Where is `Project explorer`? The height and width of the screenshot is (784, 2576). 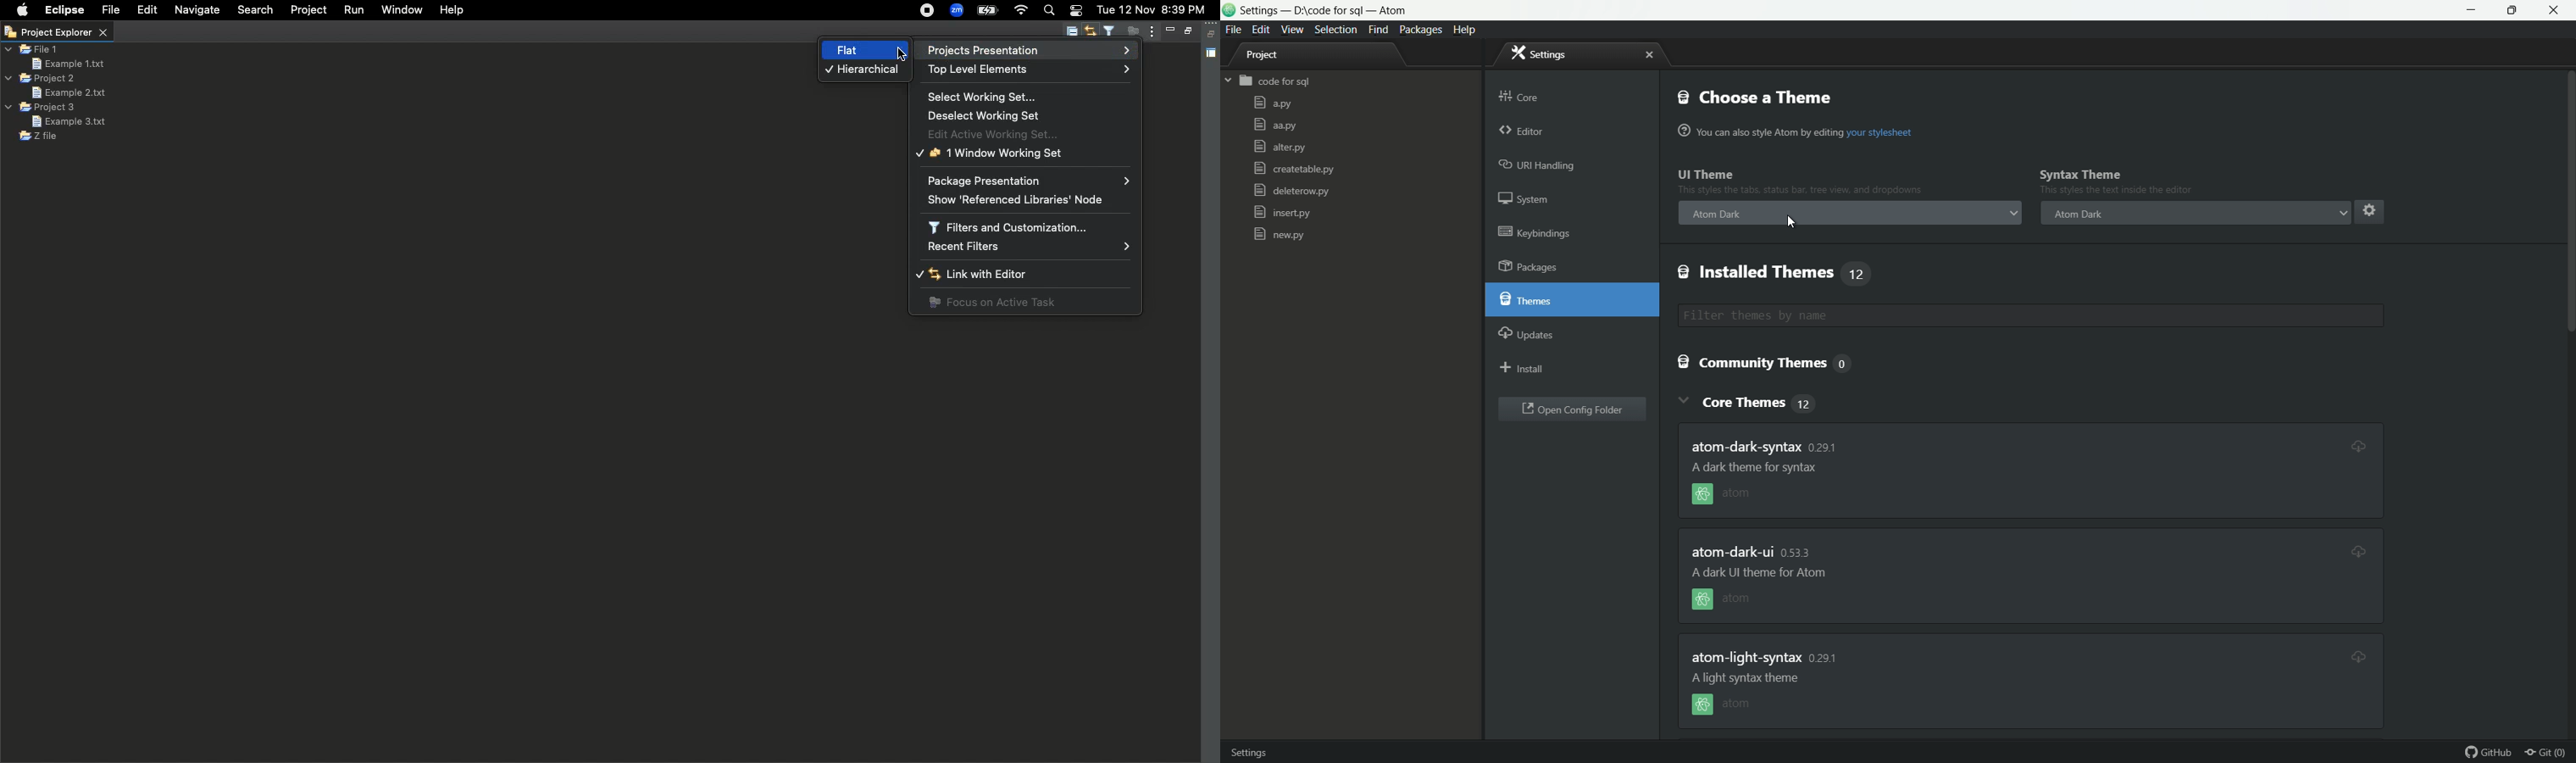
Project explorer is located at coordinates (56, 33).